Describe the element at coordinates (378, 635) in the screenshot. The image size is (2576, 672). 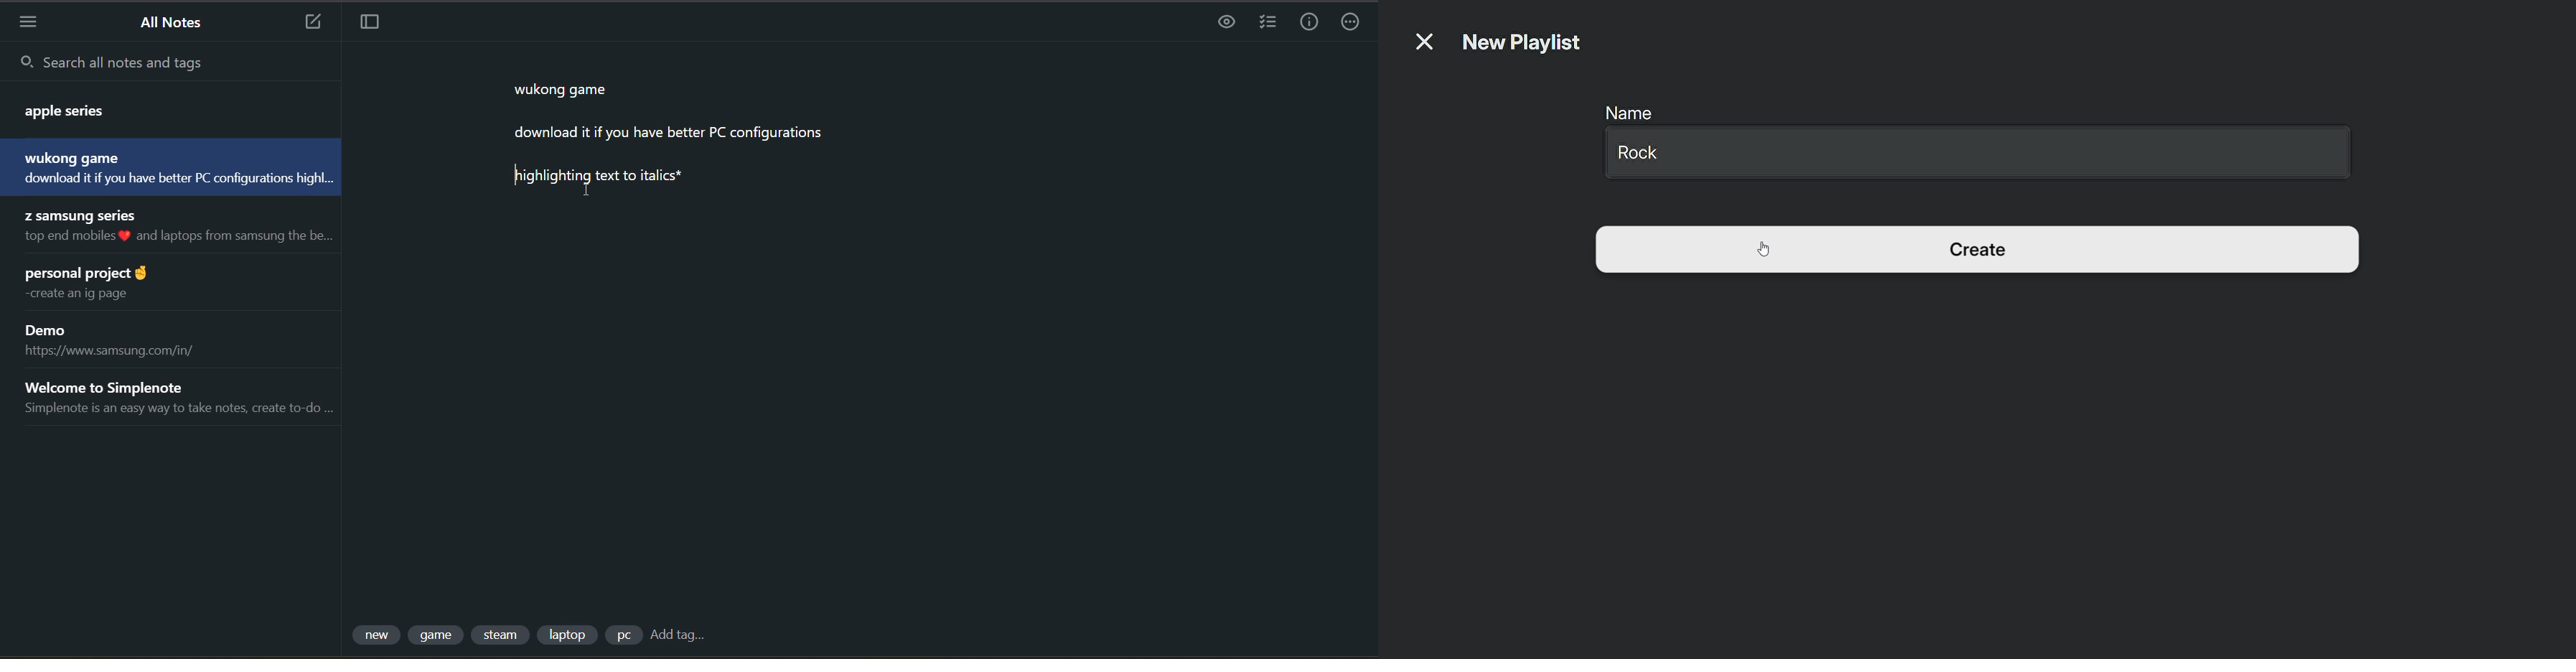
I see `tag 1` at that location.